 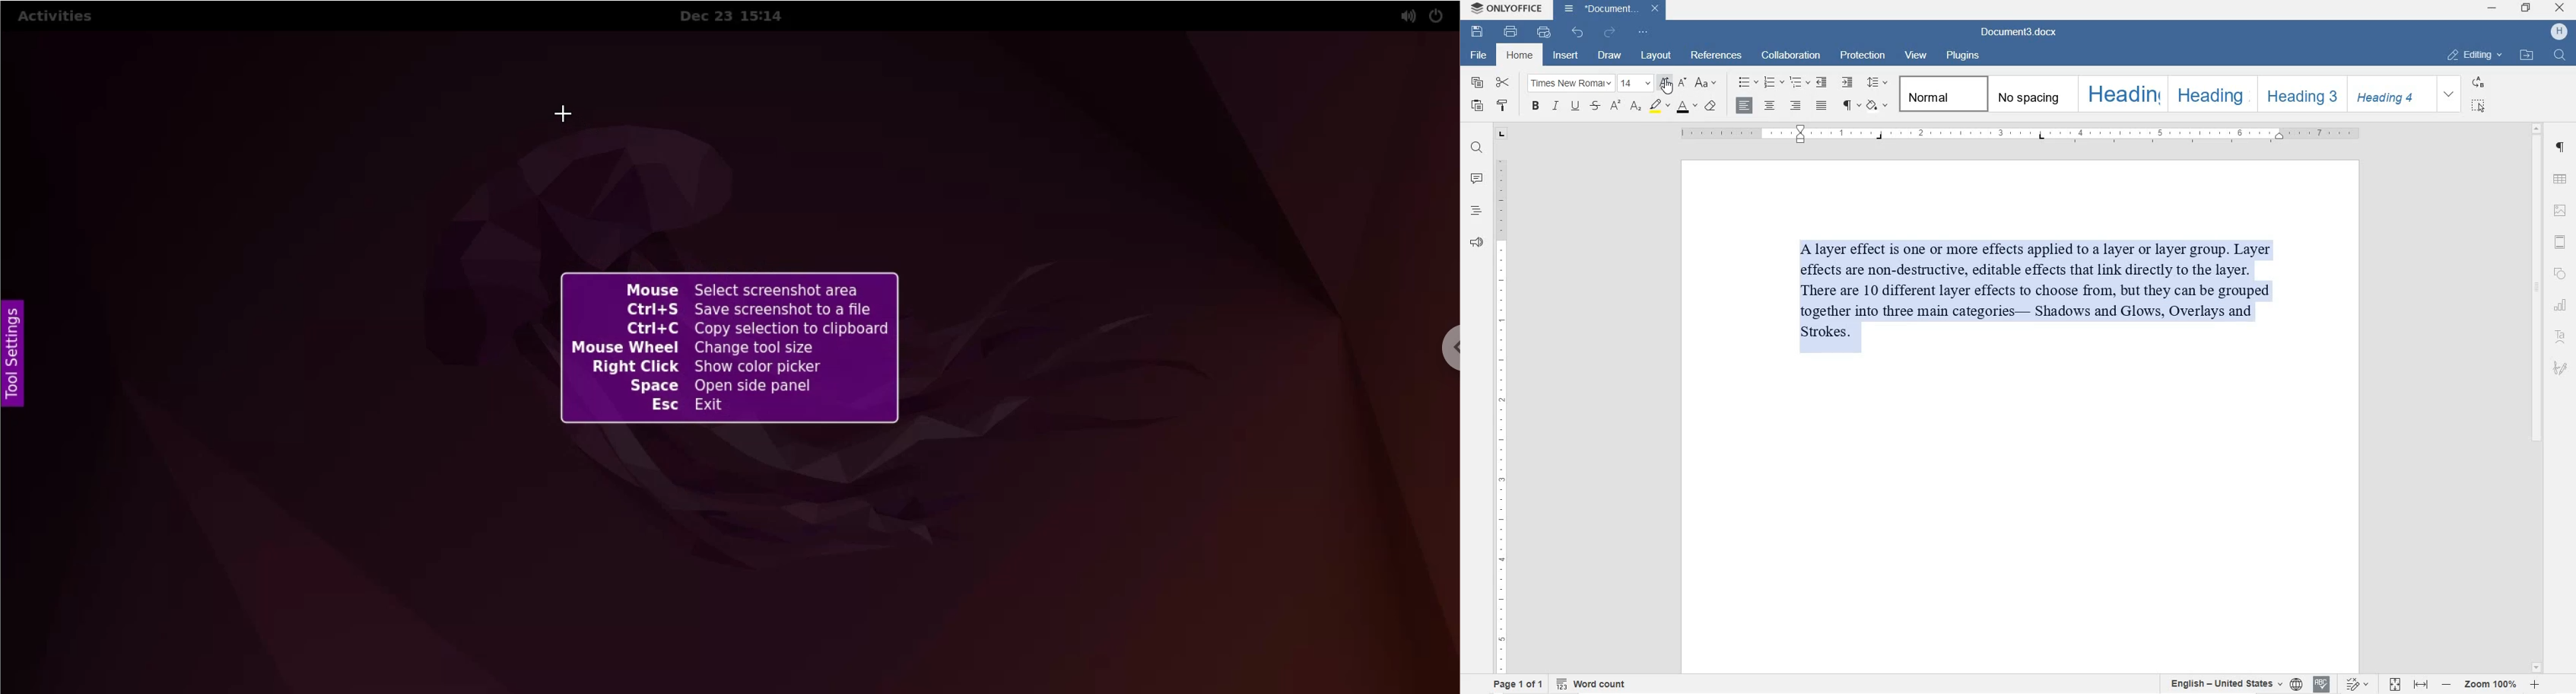 What do you see at coordinates (1477, 211) in the screenshot?
I see `headings` at bounding box center [1477, 211].